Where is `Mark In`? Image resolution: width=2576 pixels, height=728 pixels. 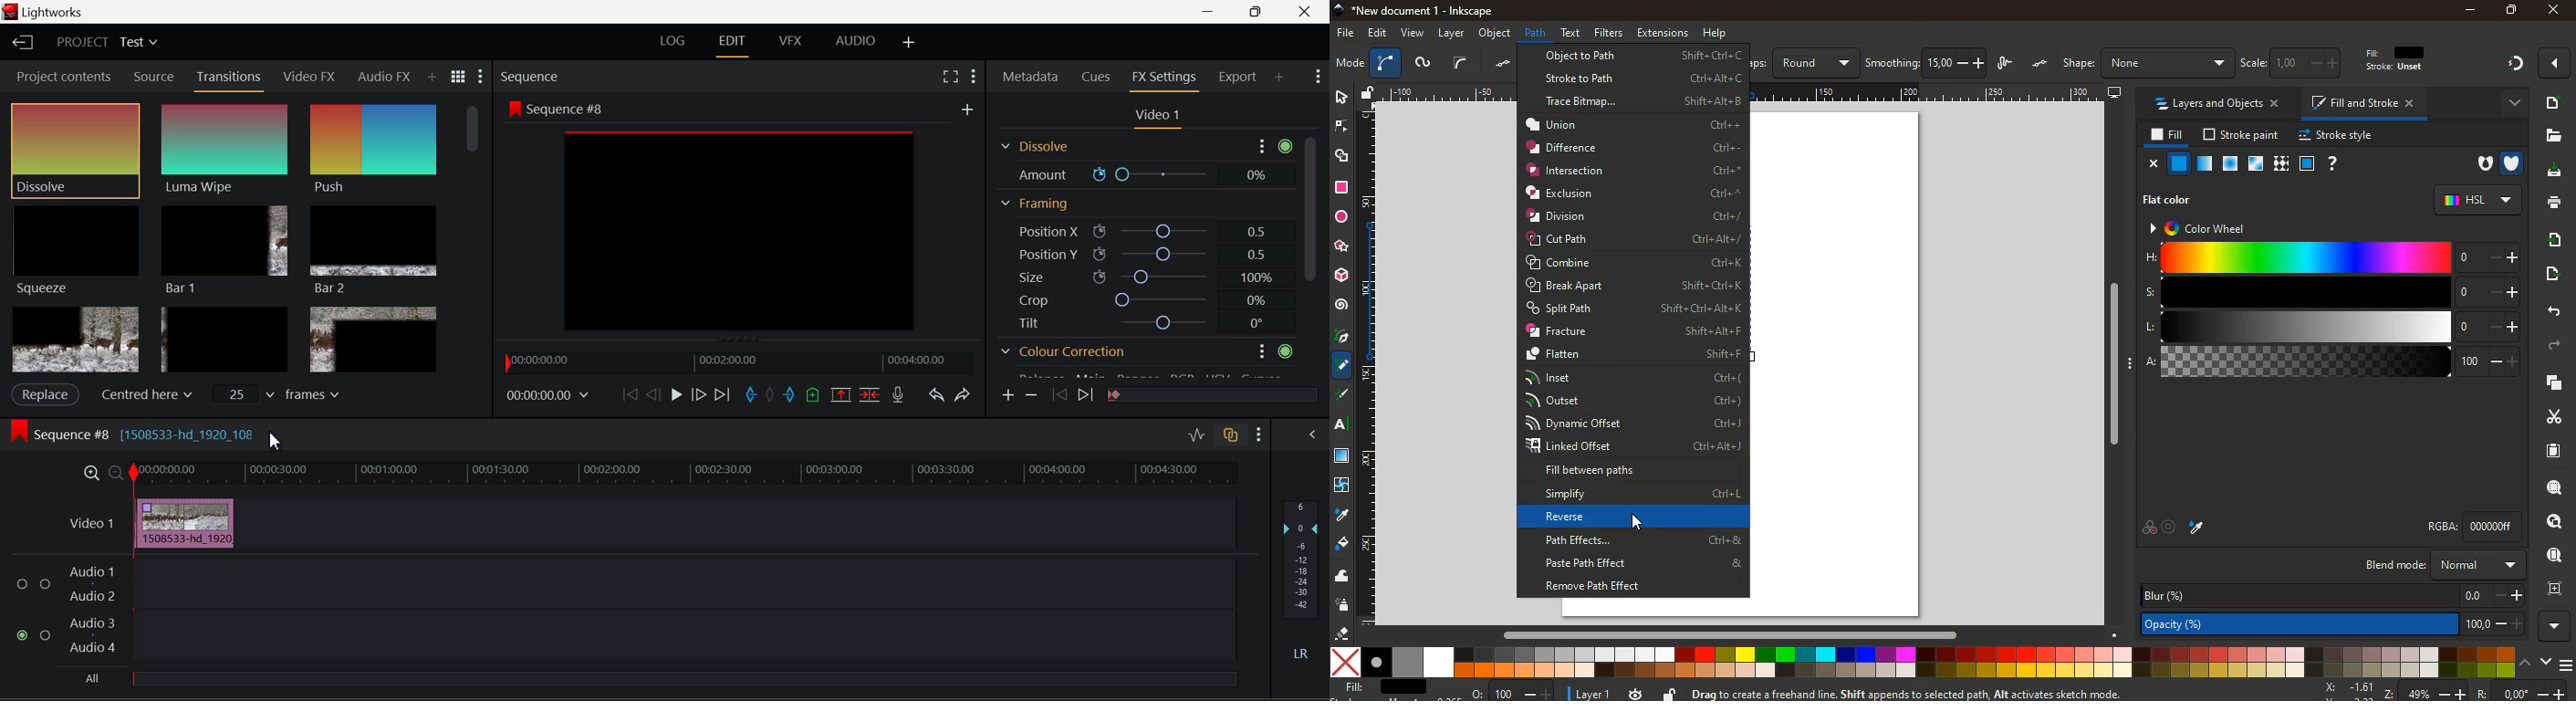 Mark In is located at coordinates (751, 397).